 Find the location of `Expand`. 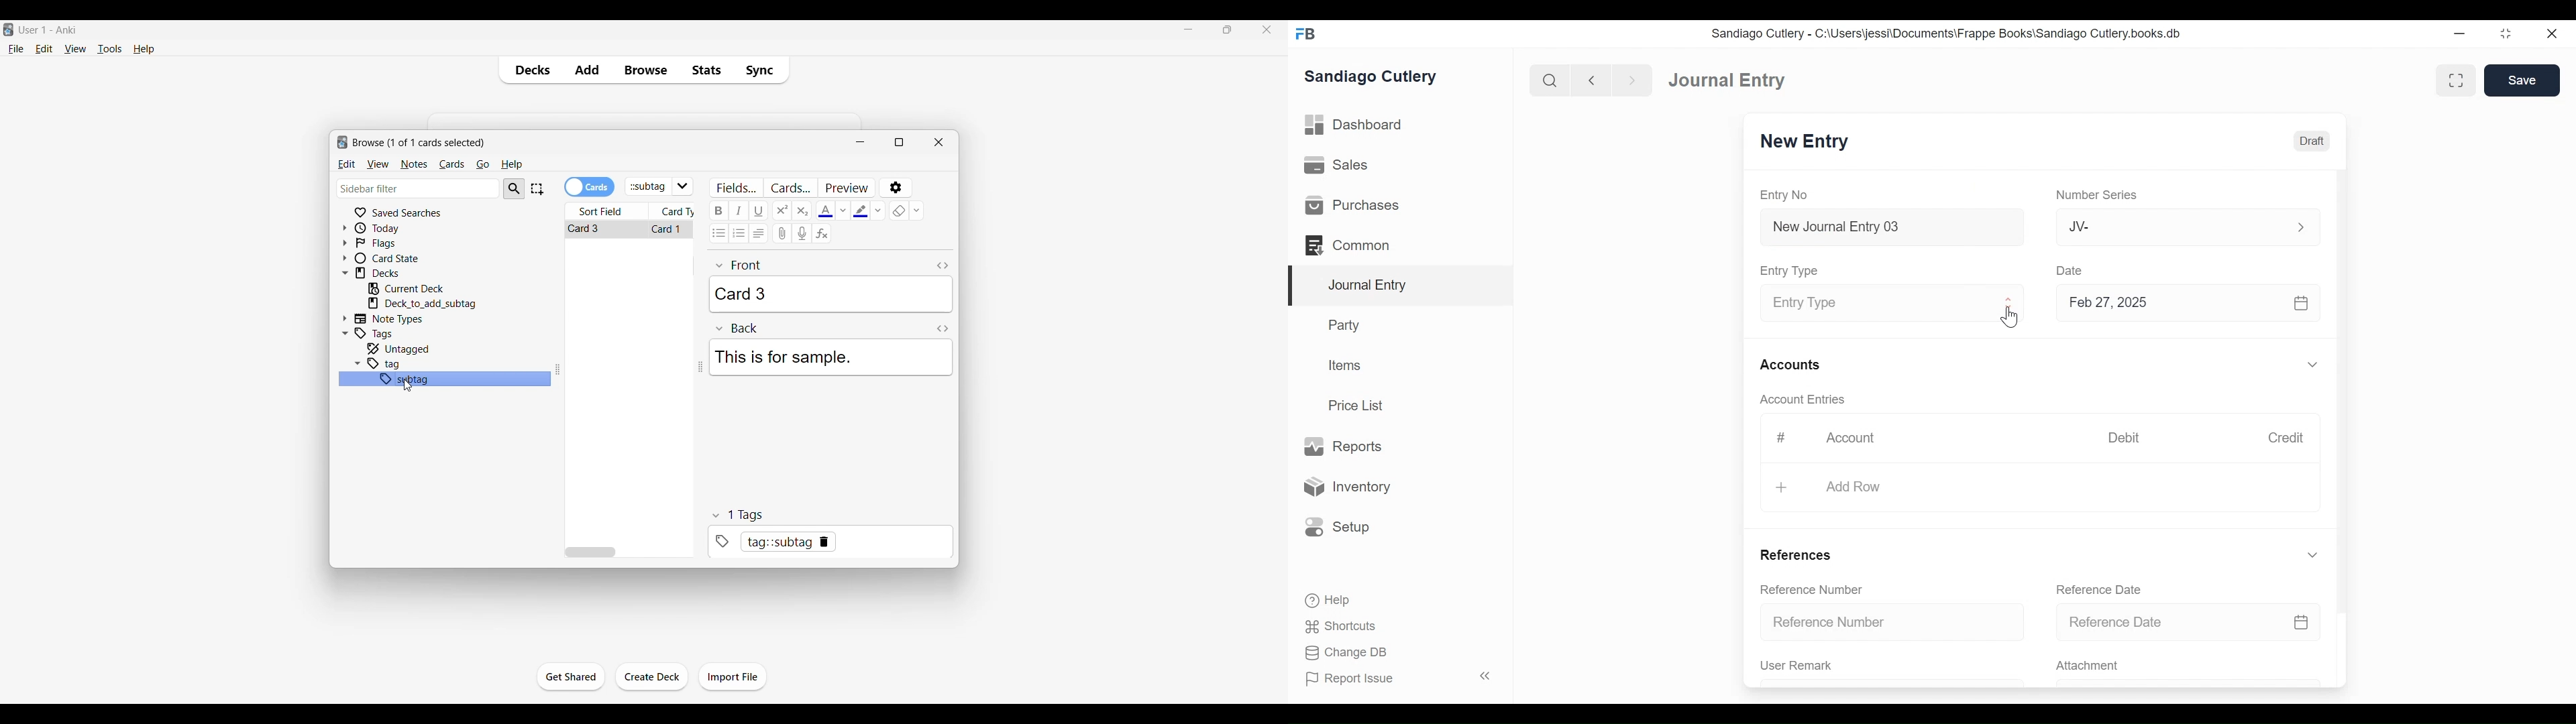

Expand is located at coordinates (2314, 555).